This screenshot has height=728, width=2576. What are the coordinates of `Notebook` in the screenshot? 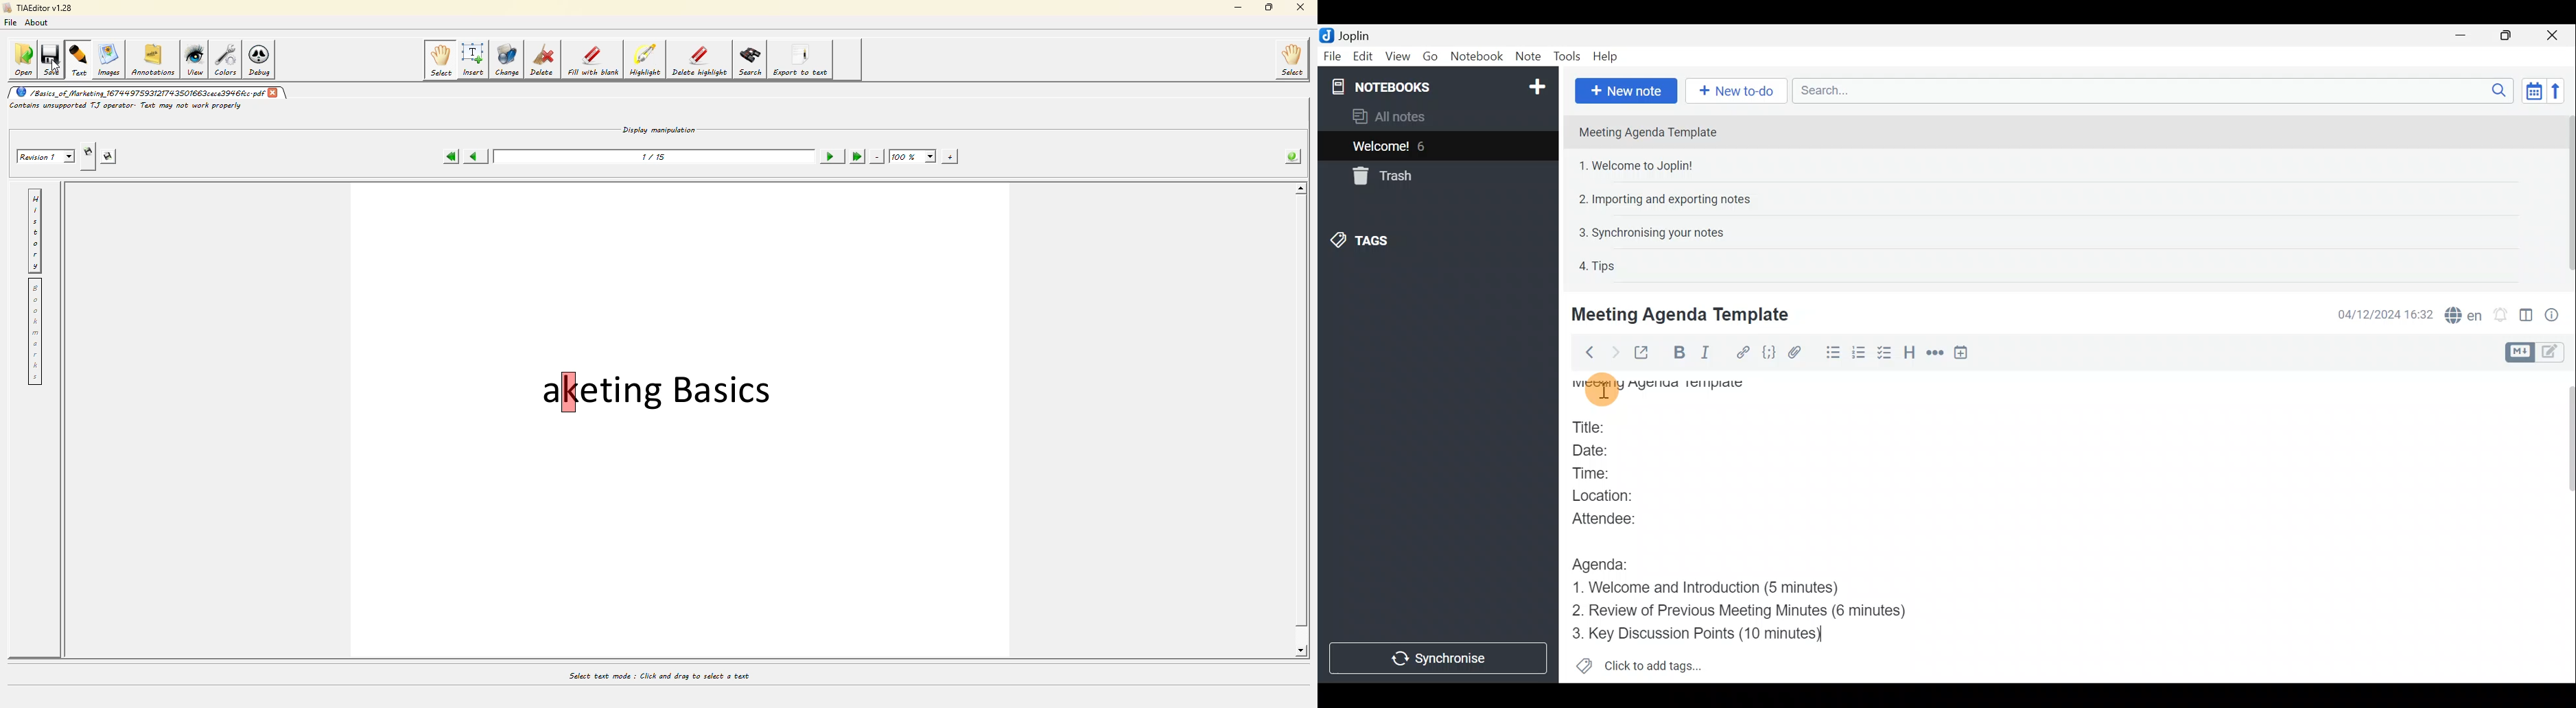 It's located at (1476, 56).